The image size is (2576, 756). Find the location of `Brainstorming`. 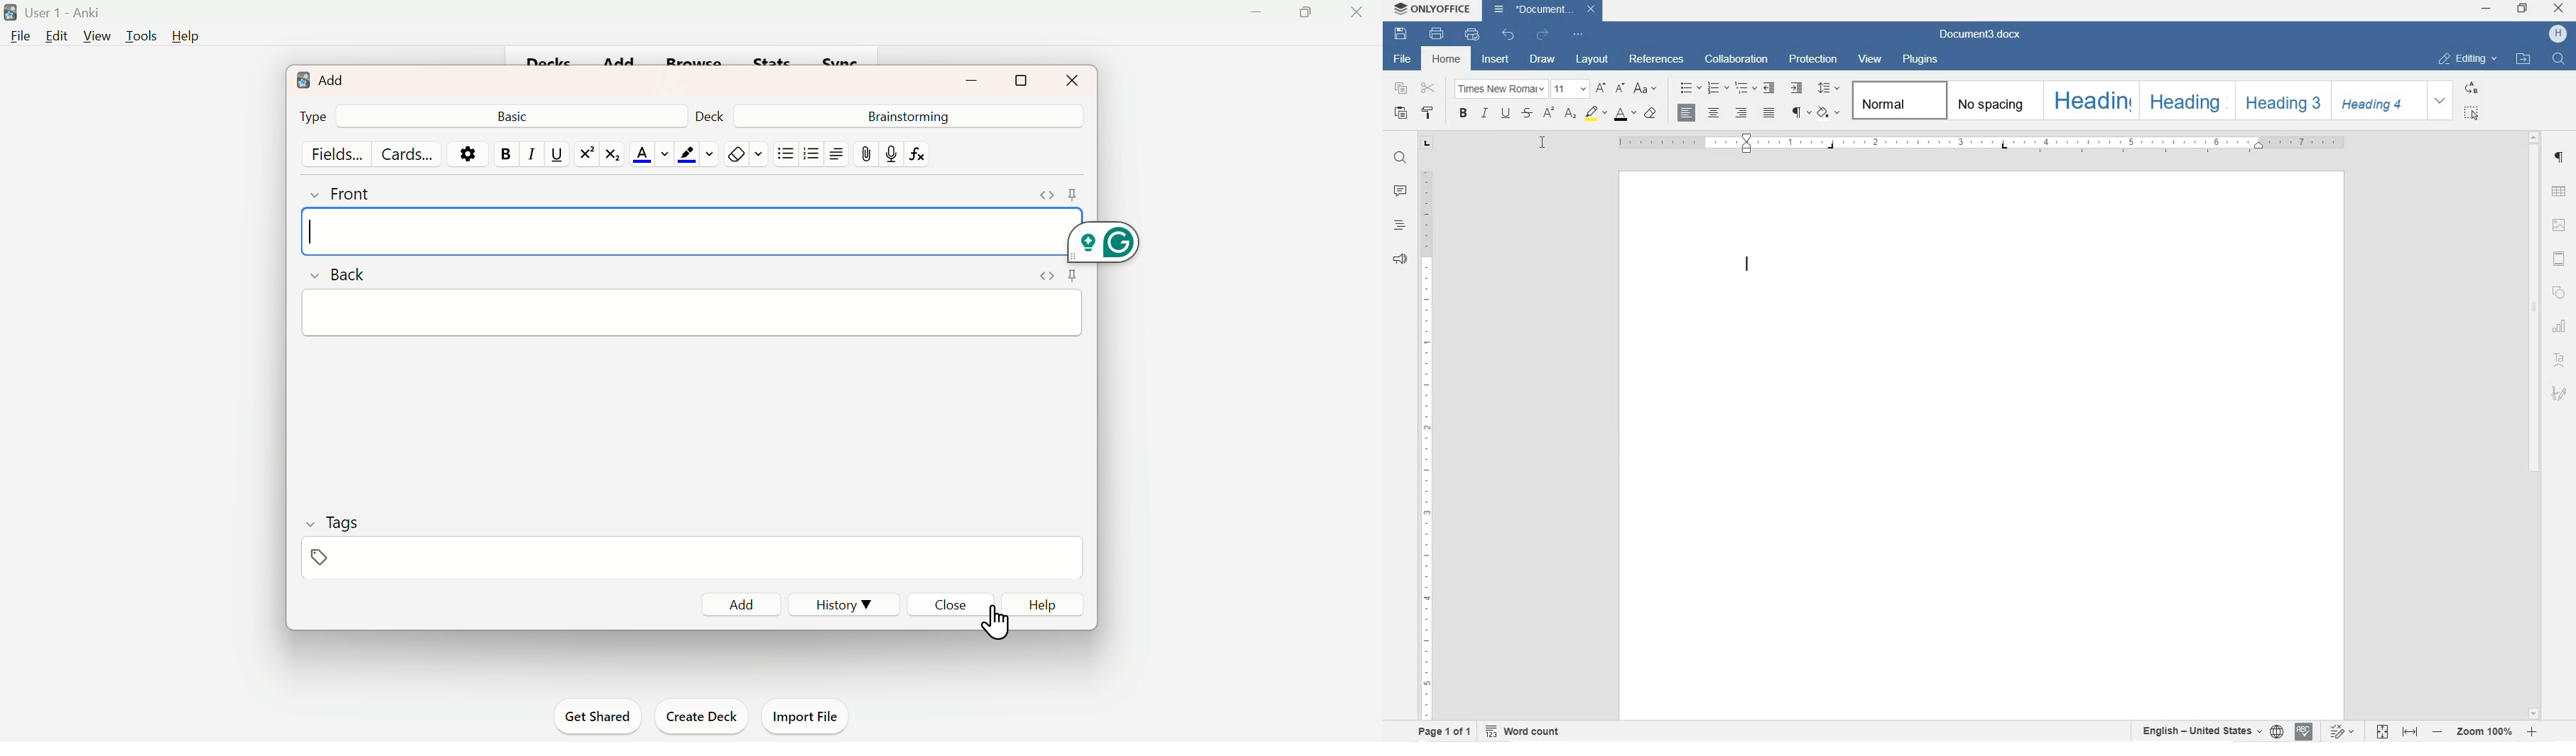

Brainstorming is located at coordinates (906, 115).